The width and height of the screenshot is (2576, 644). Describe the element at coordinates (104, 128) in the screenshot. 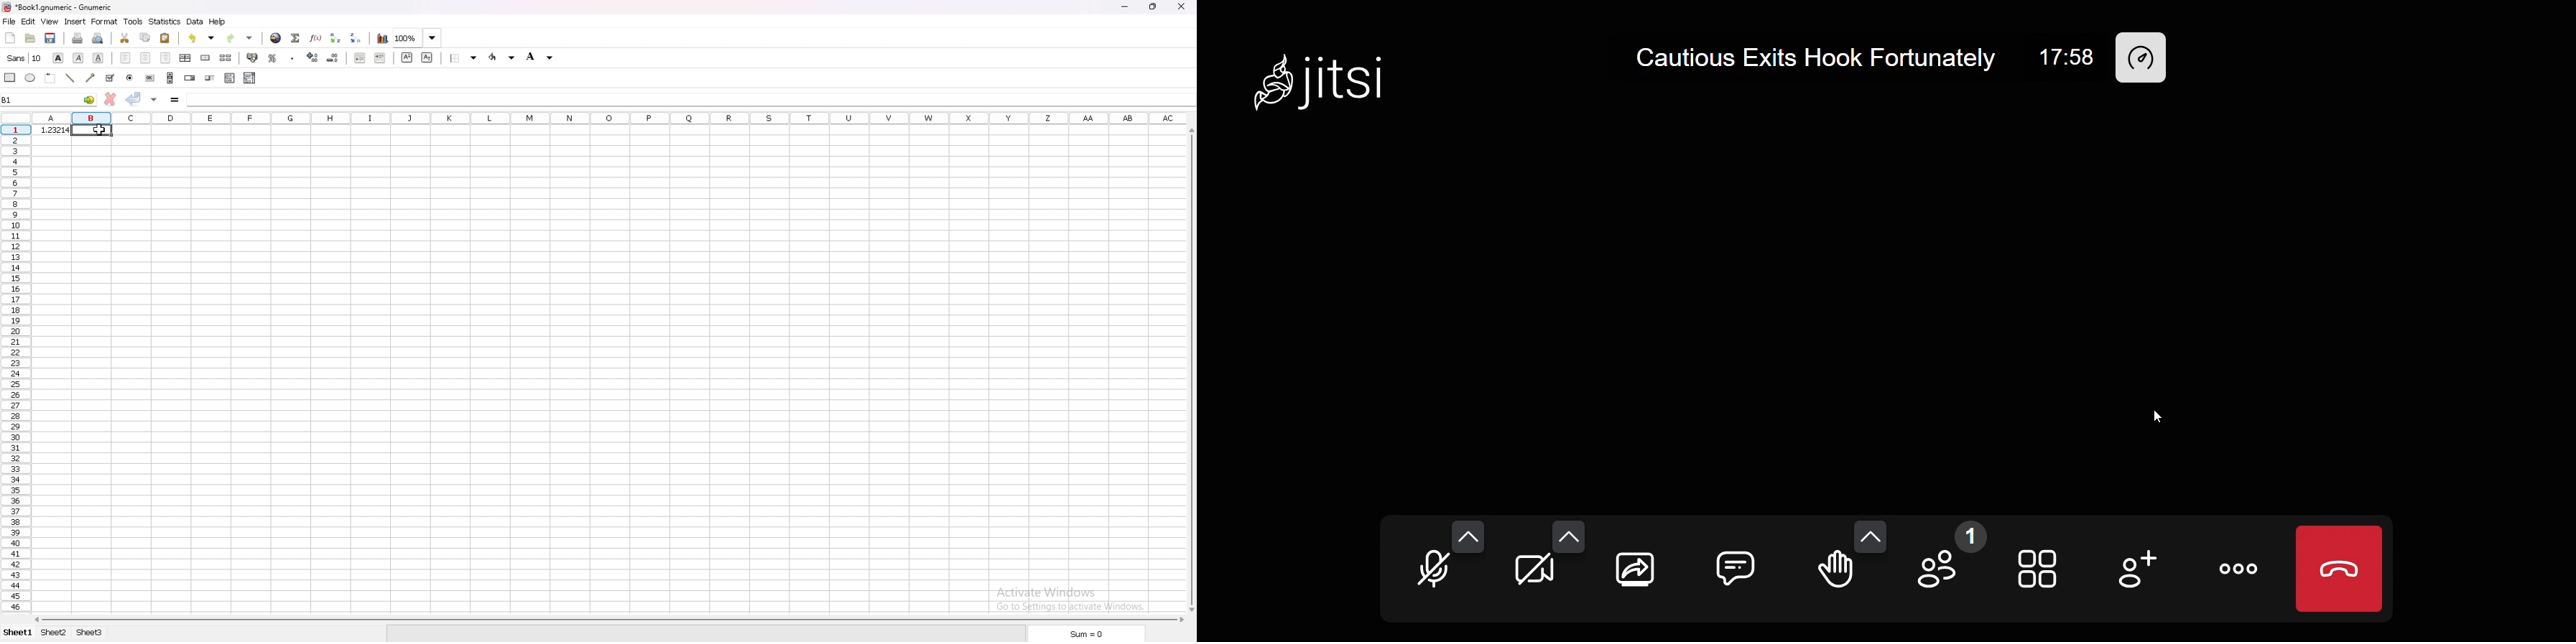

I see `cursor` at that location.